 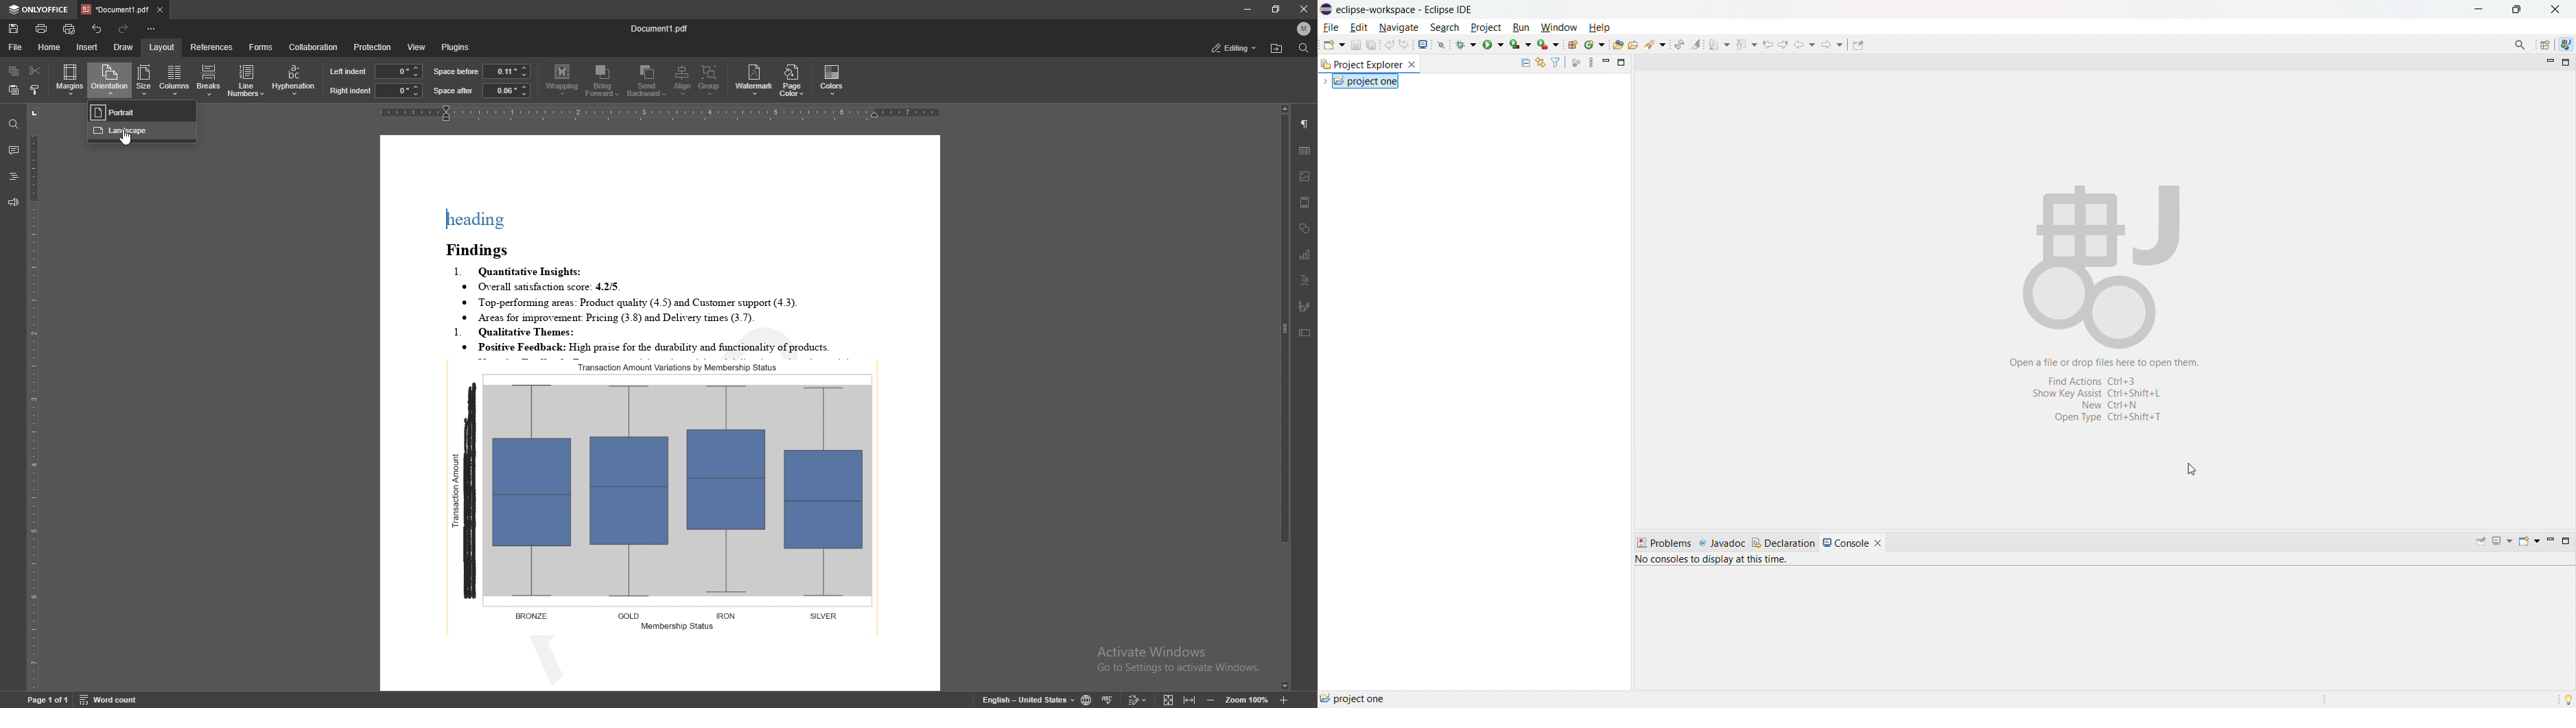 What do you see at coordinates (160, 9) in the screenshot?
I see `close tab` at bounding box center [160, 9].